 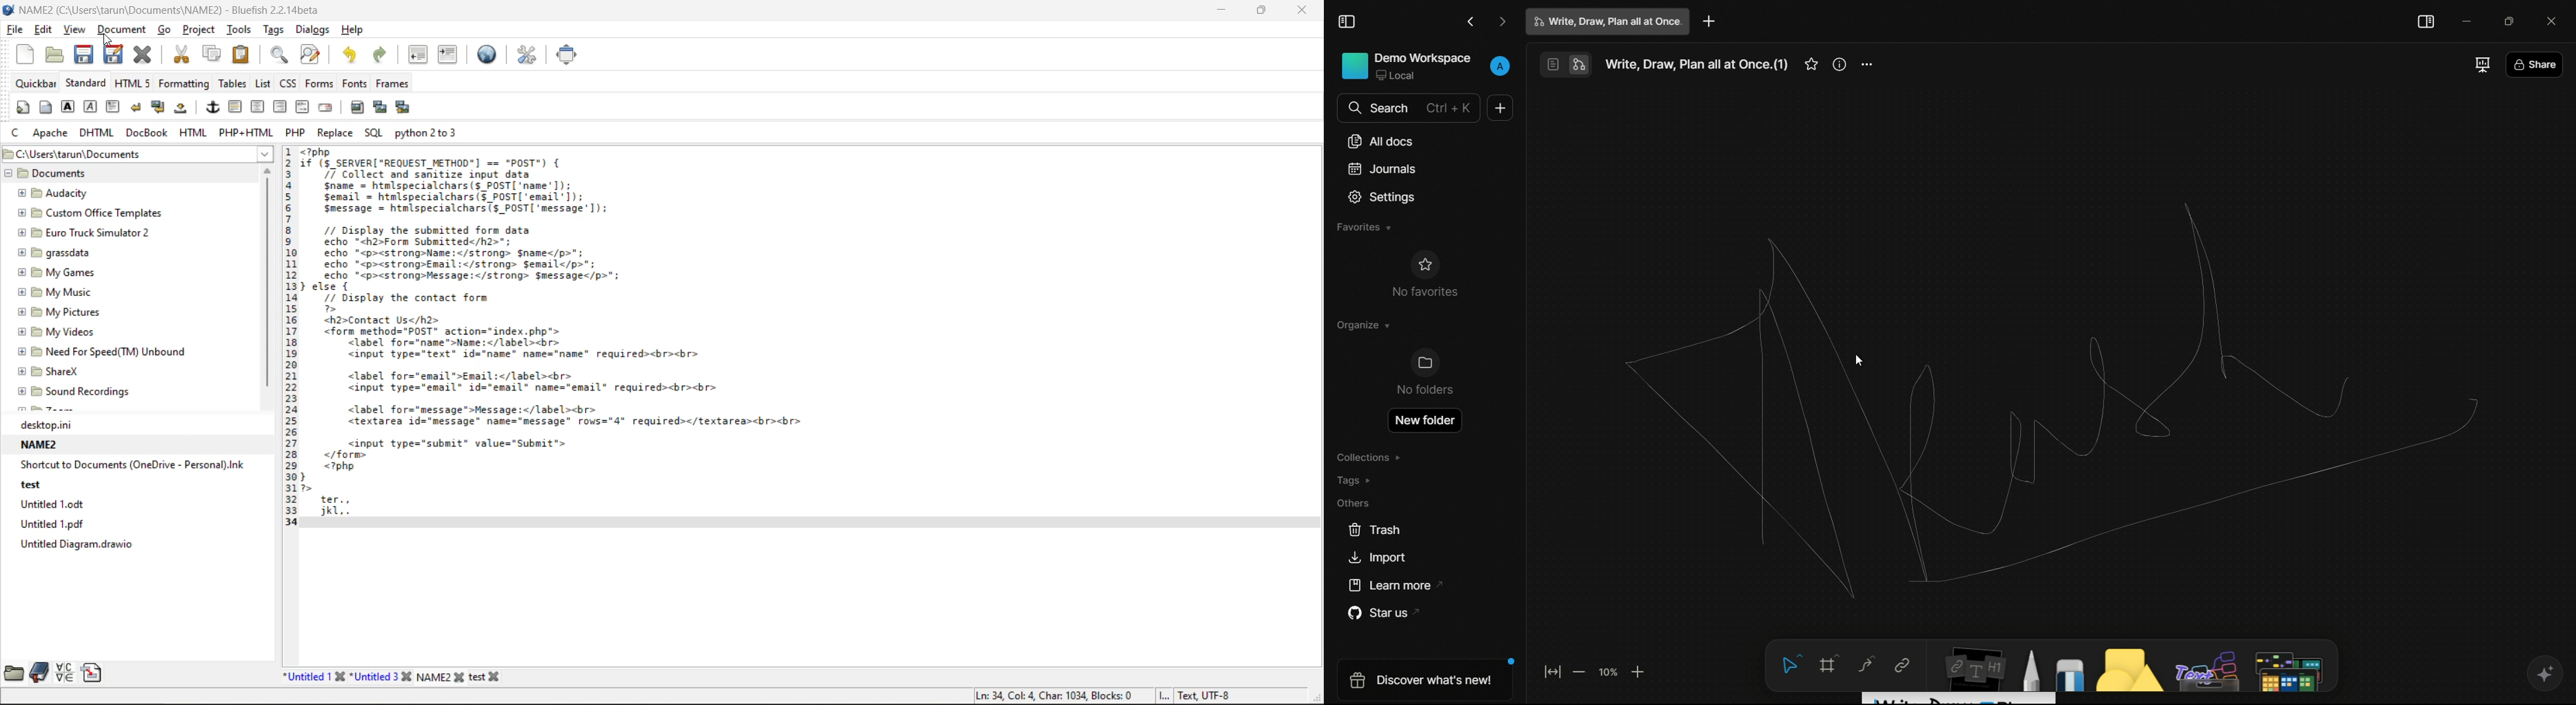 I want to click on insert thumbnail, so click(x=405, y=108).